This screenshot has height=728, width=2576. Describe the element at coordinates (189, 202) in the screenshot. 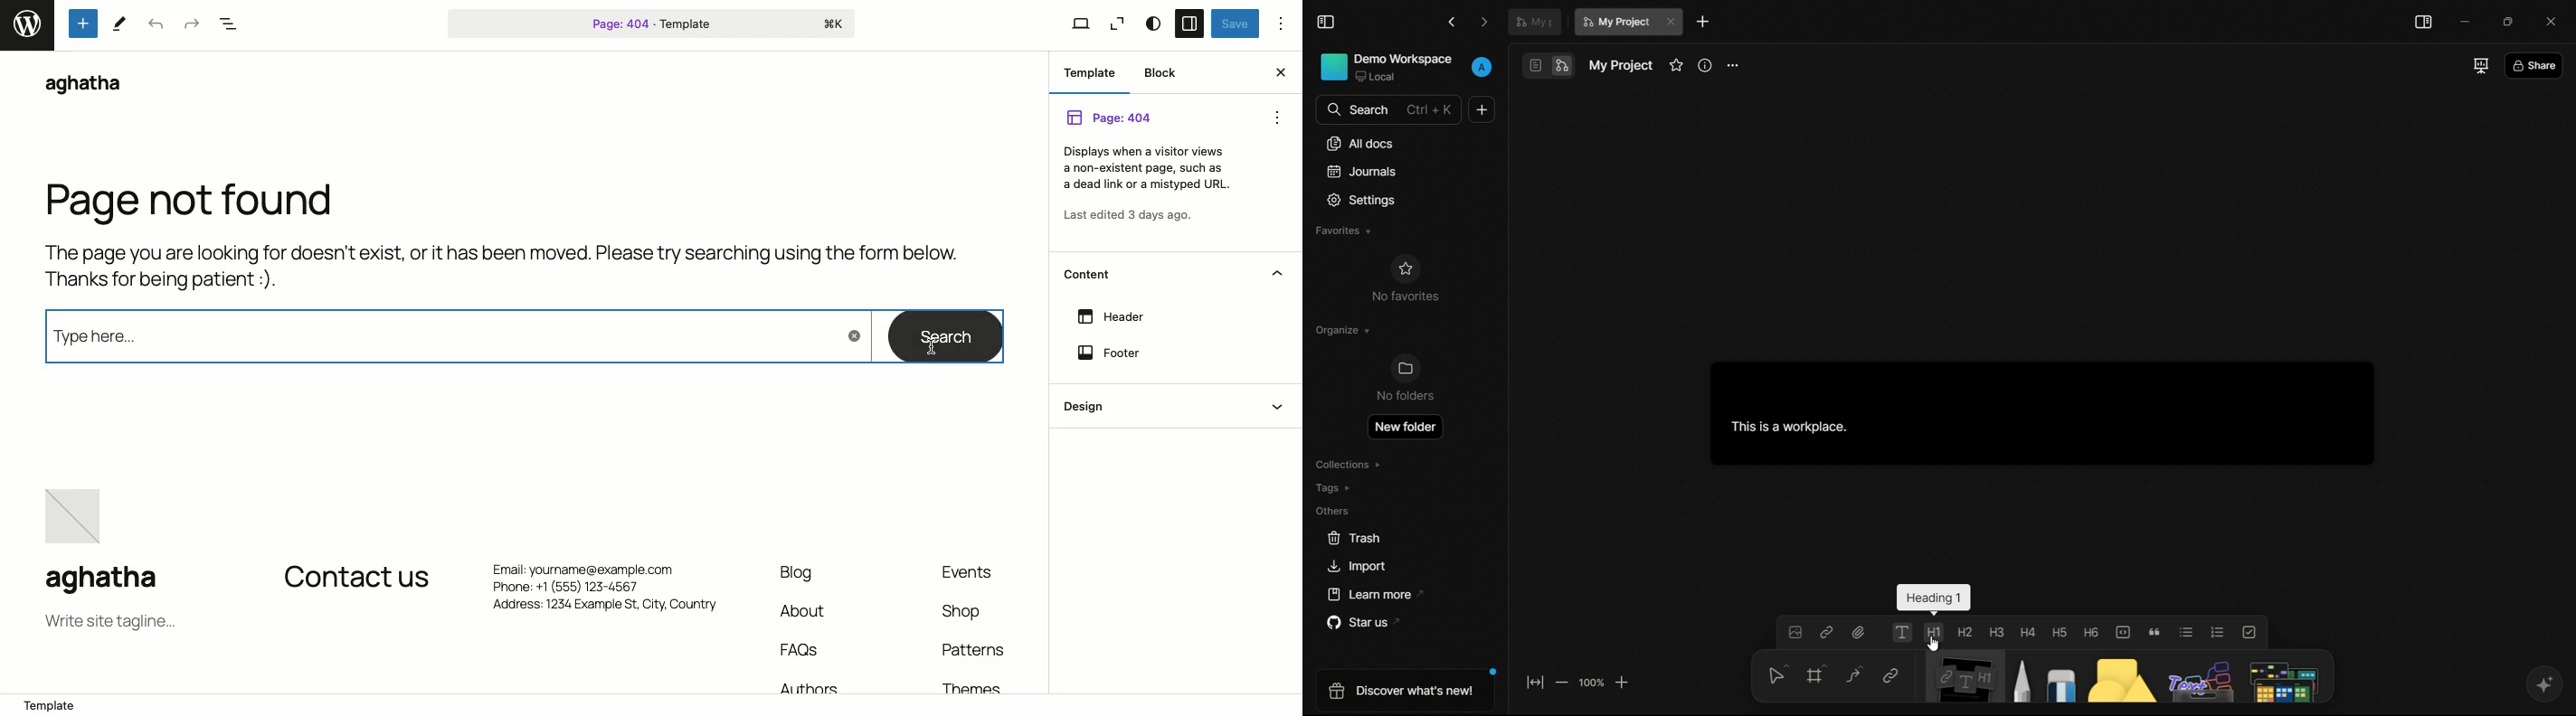

I see `Page not found` at that location.